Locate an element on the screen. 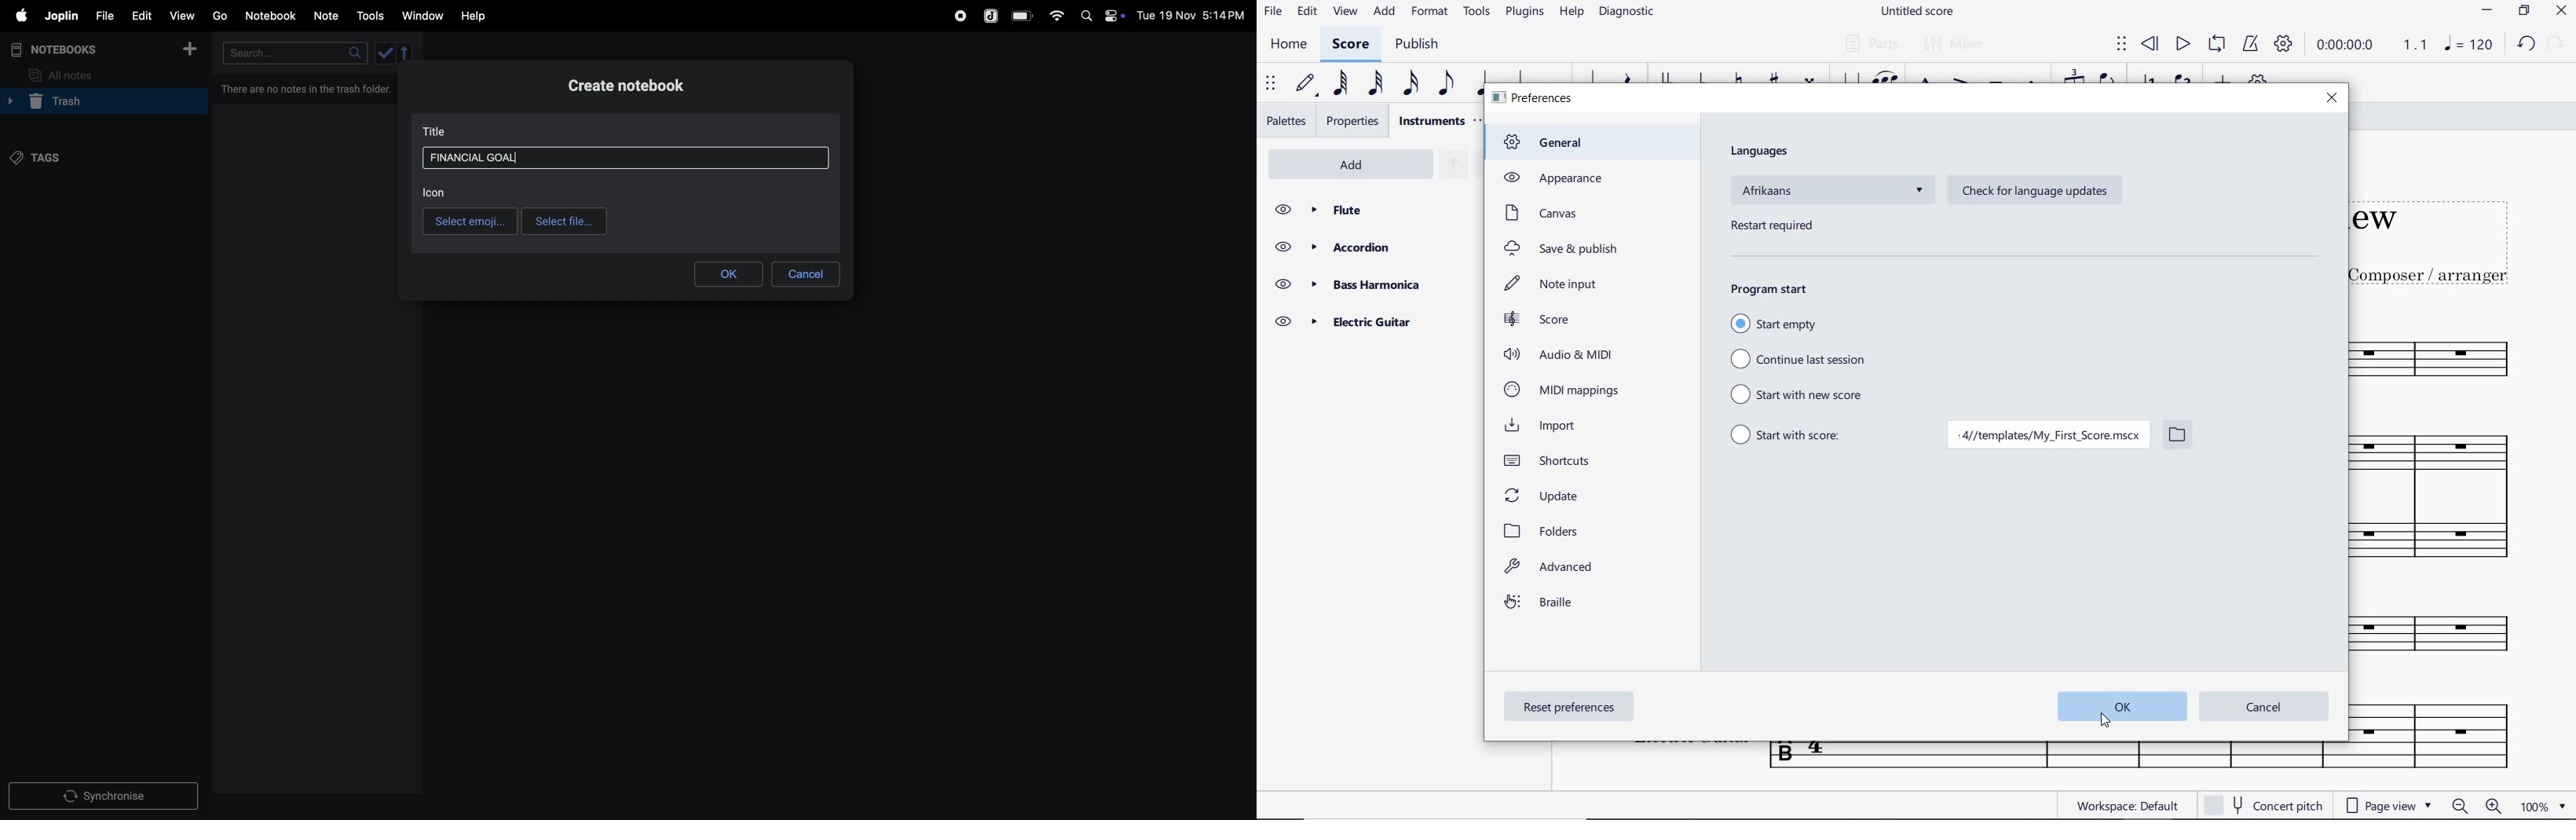 The height and width of the screenshot is (840, 2576). preferences is located at coordinates (1535, 99).